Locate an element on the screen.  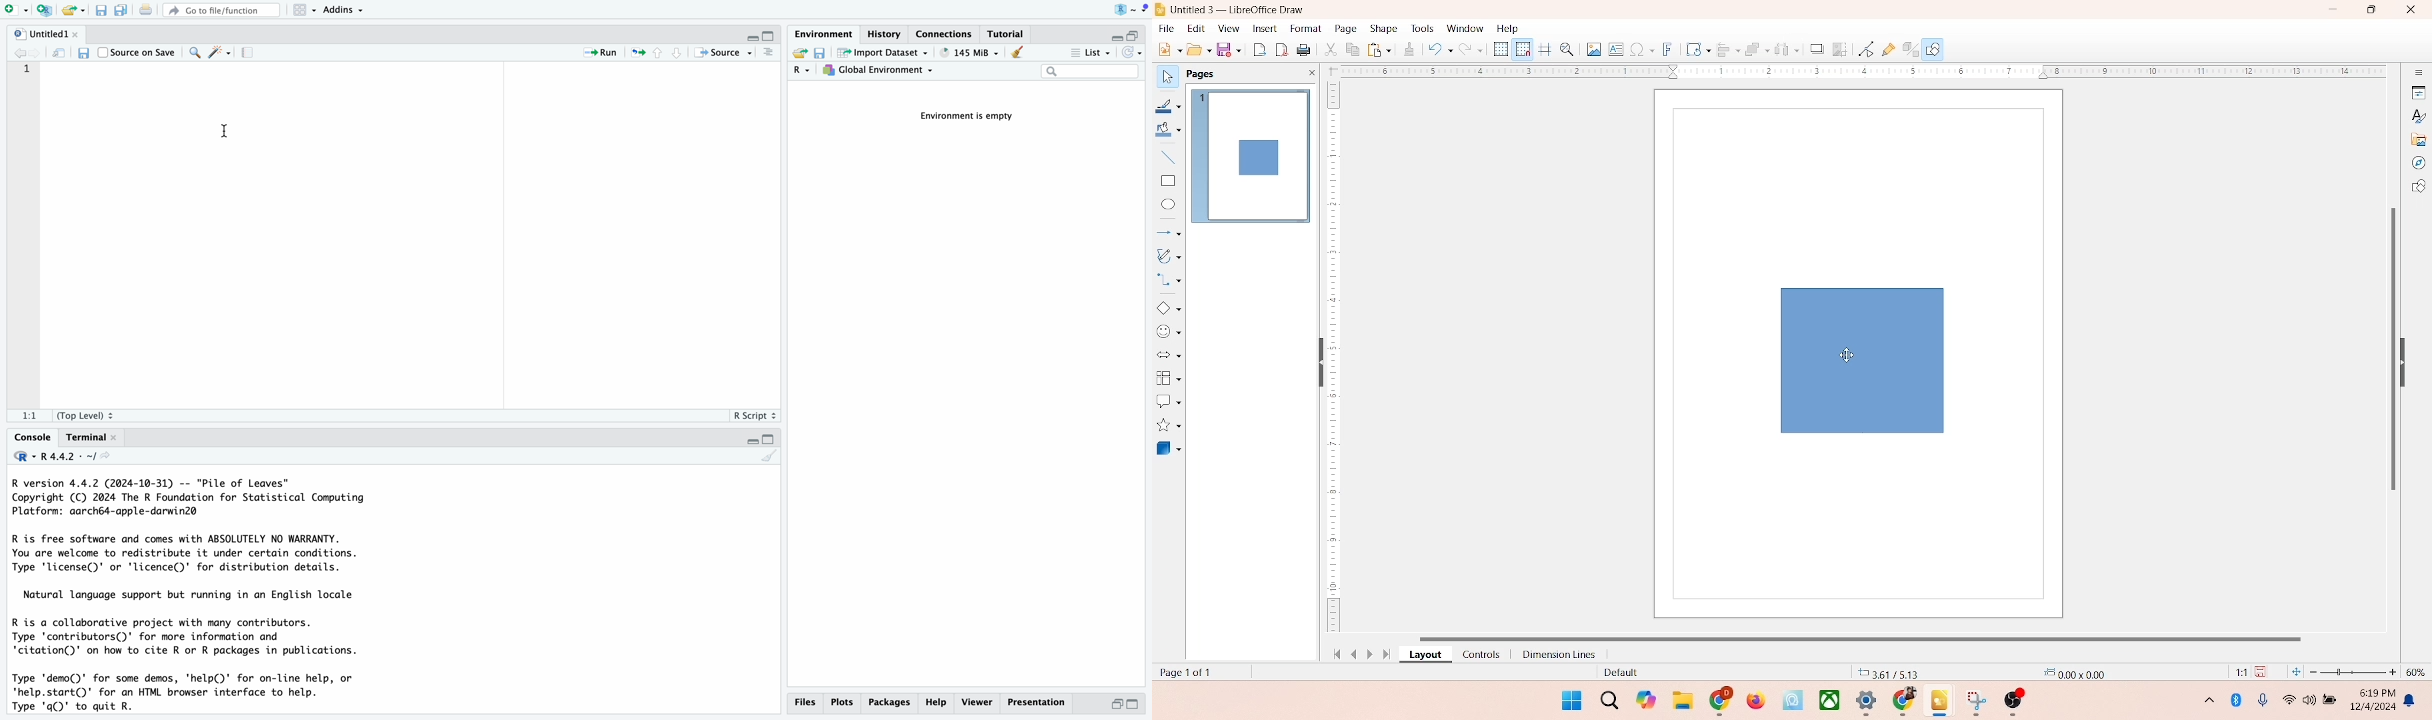
go forward to the next source location is located at coordinates (40, 52).